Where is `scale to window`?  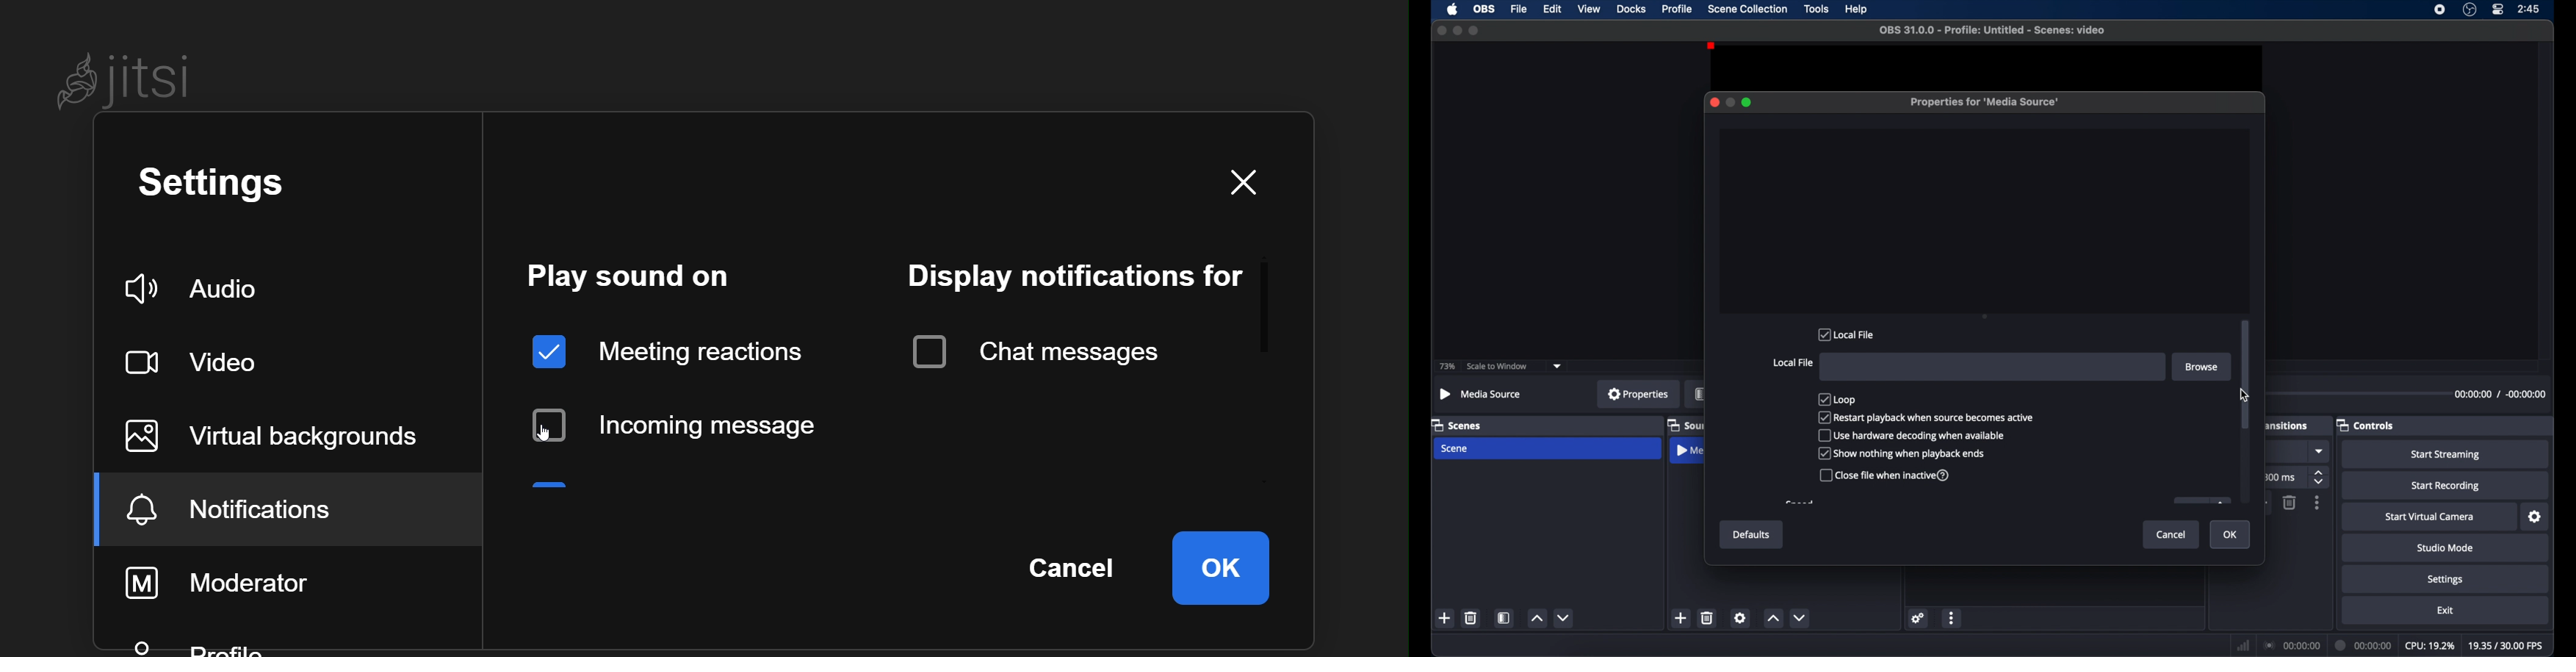 scale to window is located at coordinates (1499, 366).